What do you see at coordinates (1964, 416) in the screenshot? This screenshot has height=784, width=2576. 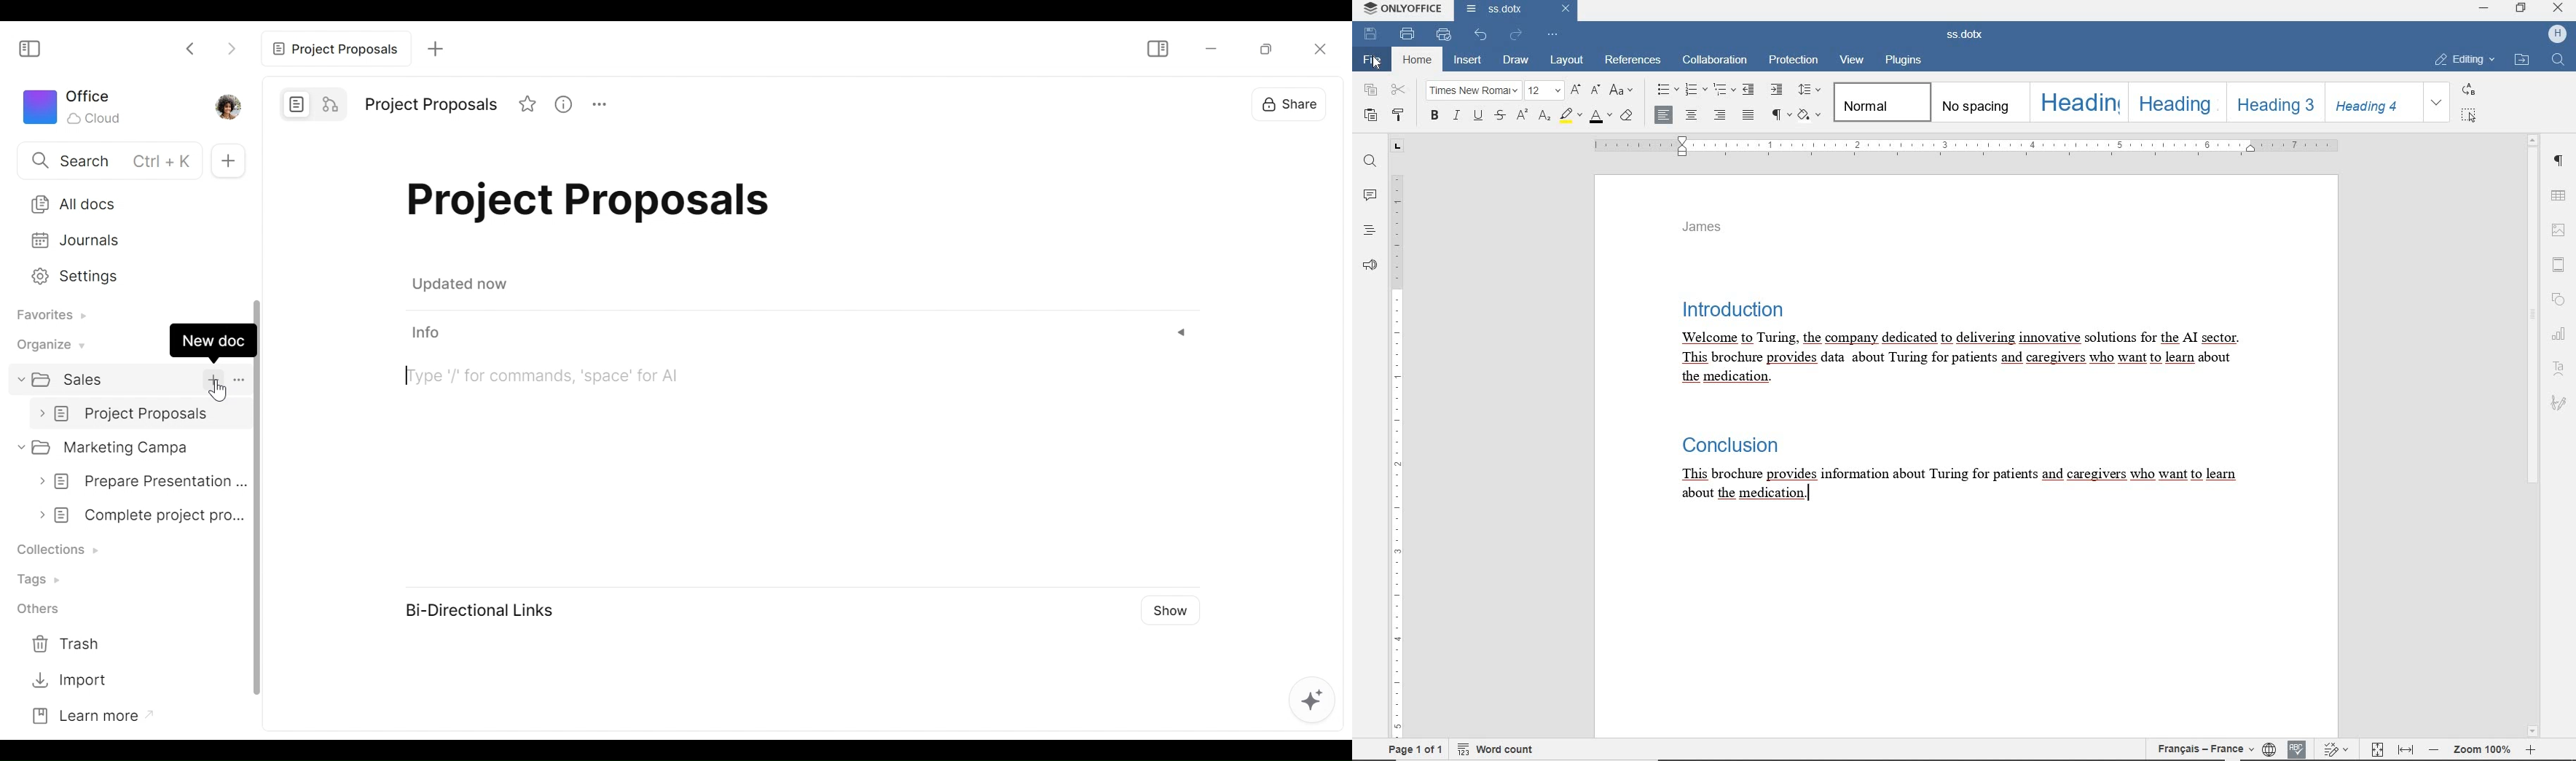 I see `TEXT` at bounding box center [1964, 416].